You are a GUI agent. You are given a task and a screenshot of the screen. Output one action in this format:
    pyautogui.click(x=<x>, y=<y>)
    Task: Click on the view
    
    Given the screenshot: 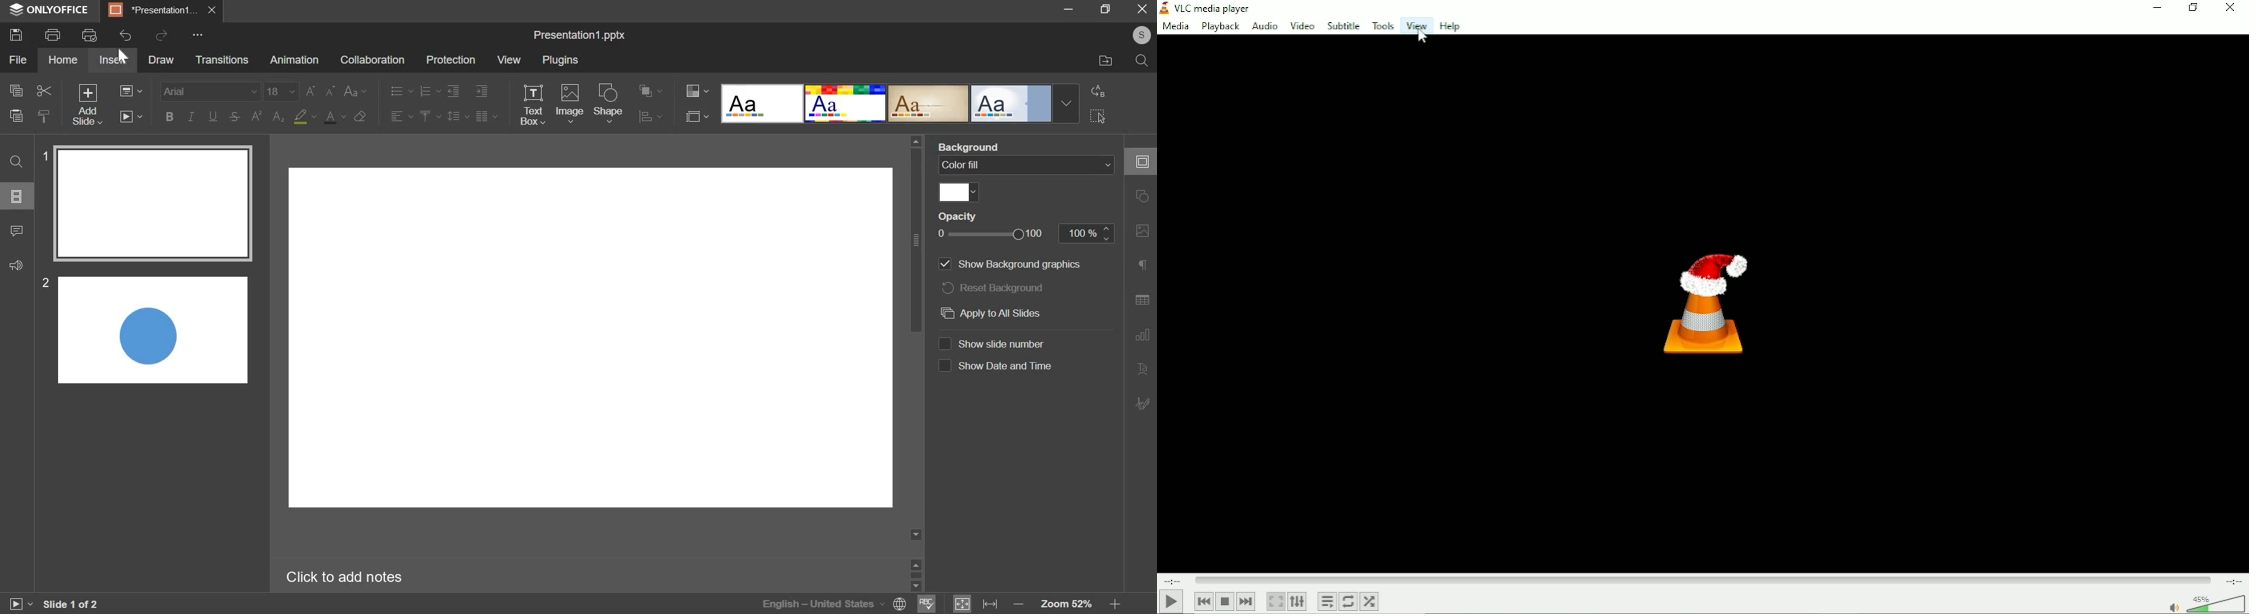 What is the action you would take?
    pyautogui.click(x=509, y=61)
    